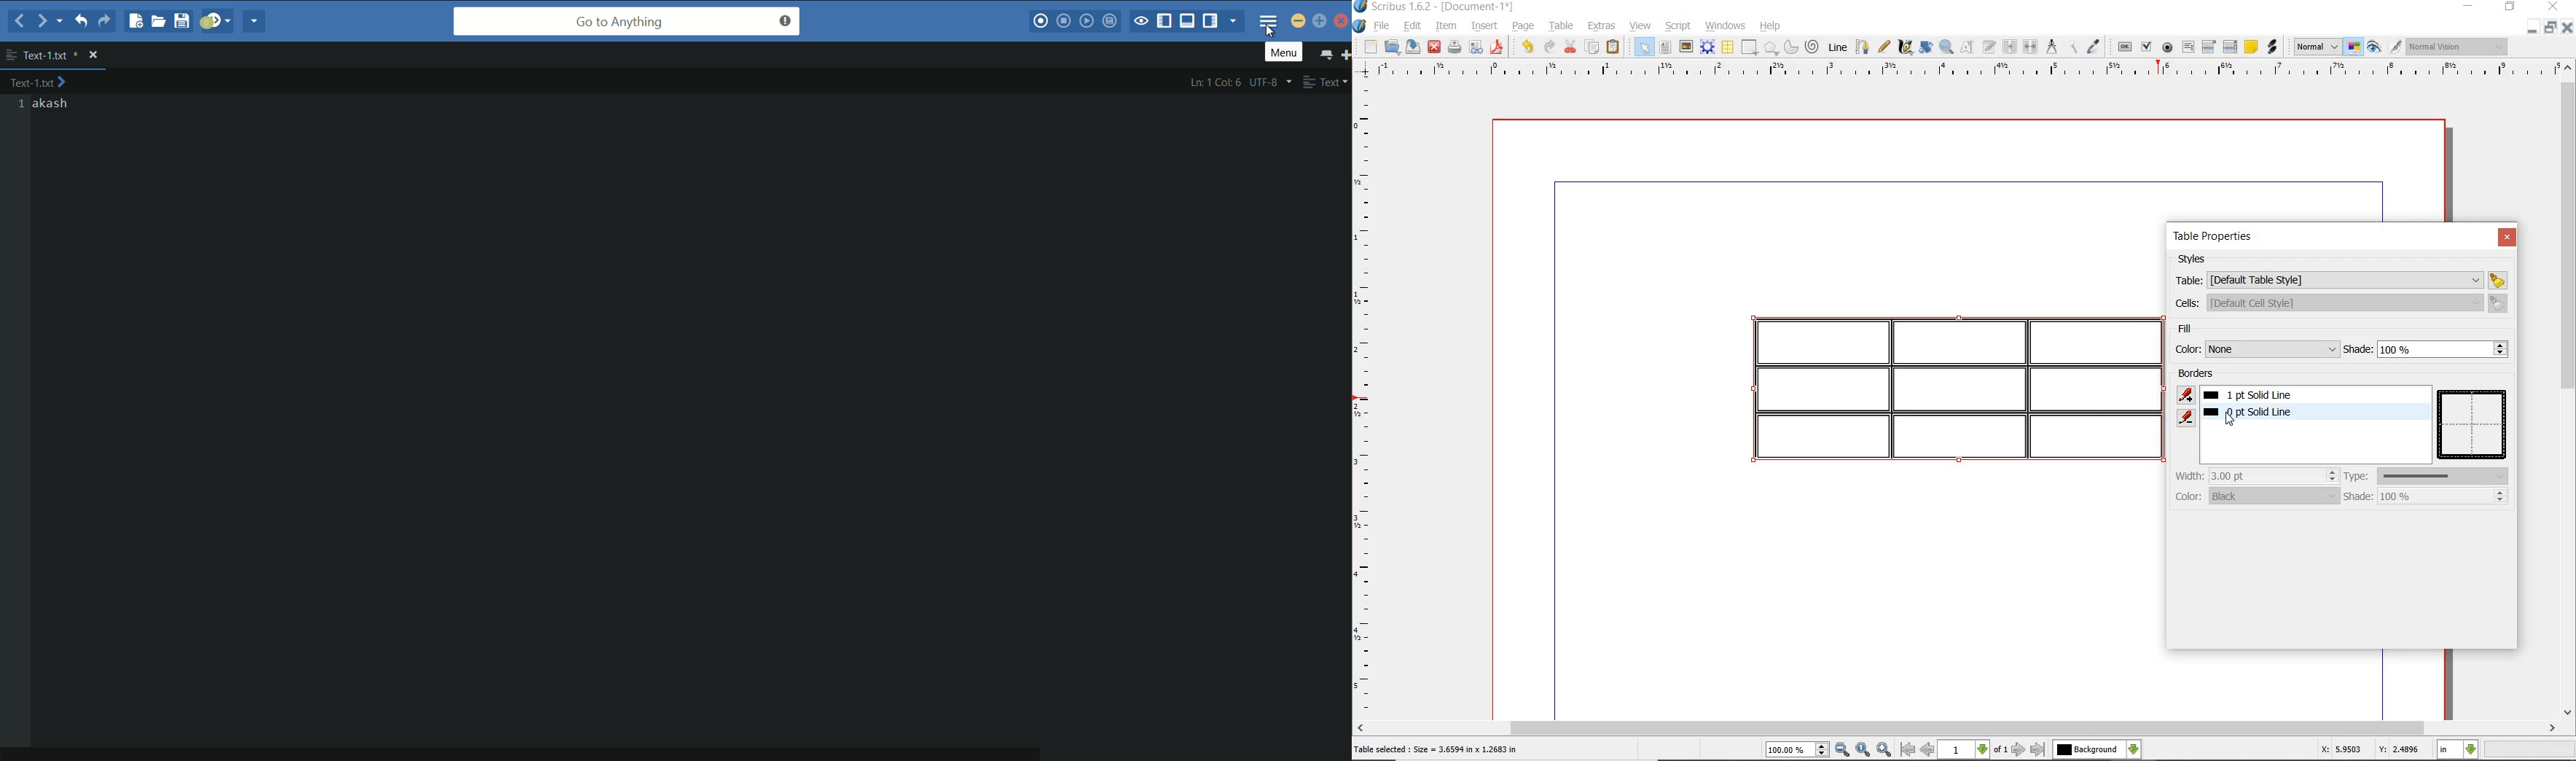  I want to click on windows, so click(1726, 26).